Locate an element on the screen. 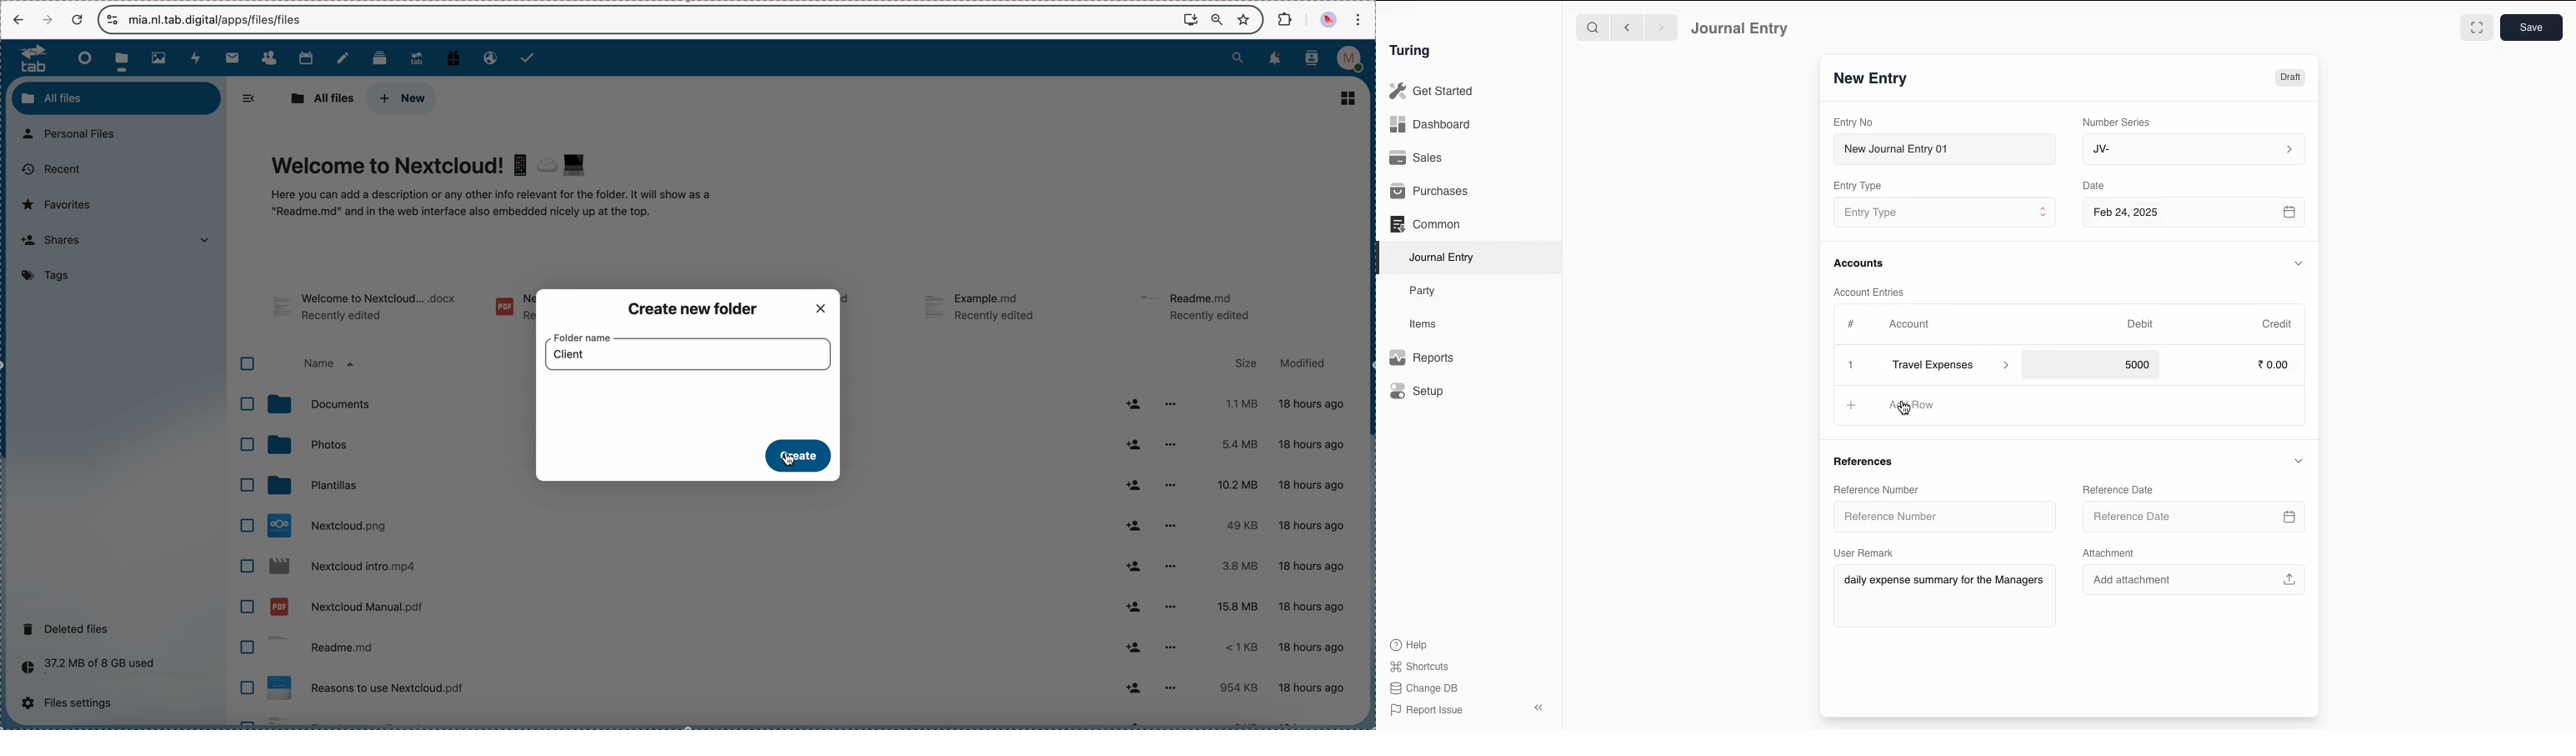 The width and height of the screenshot is (2576, 756). Journal Entry is located at coordinates (1443, 258).